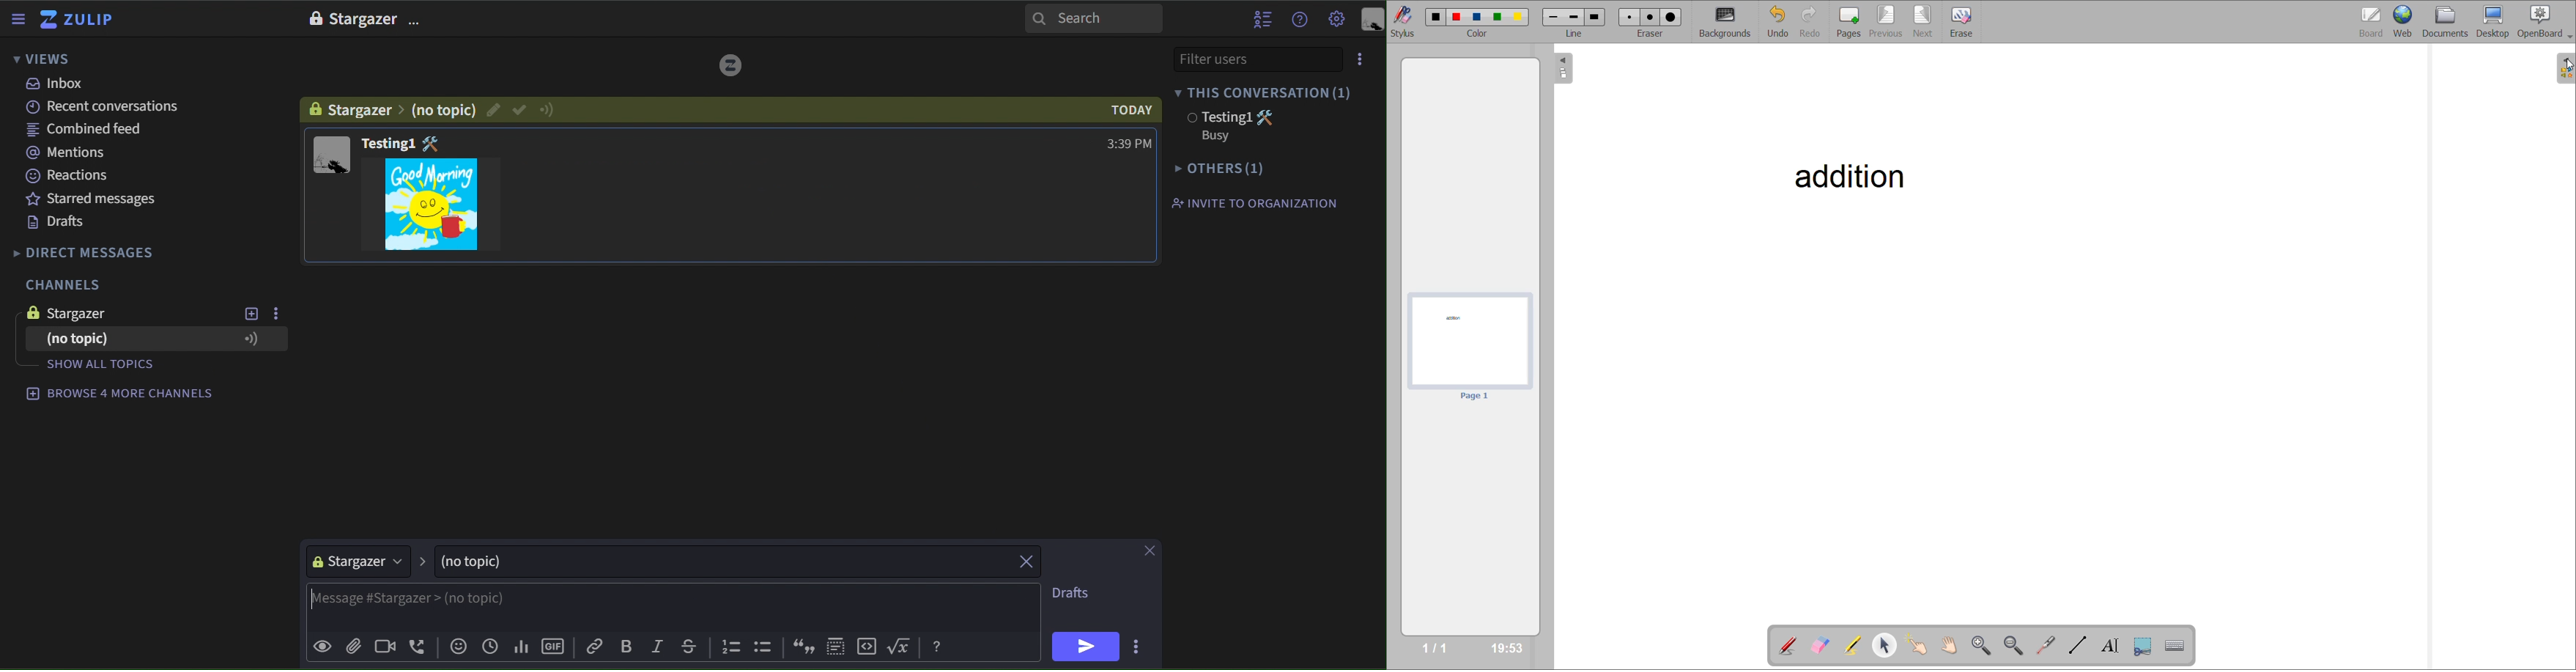 The image size is (2576, 672). Describe the element at coordinates (278, 312) in the screenshot. I see `options` at that location.